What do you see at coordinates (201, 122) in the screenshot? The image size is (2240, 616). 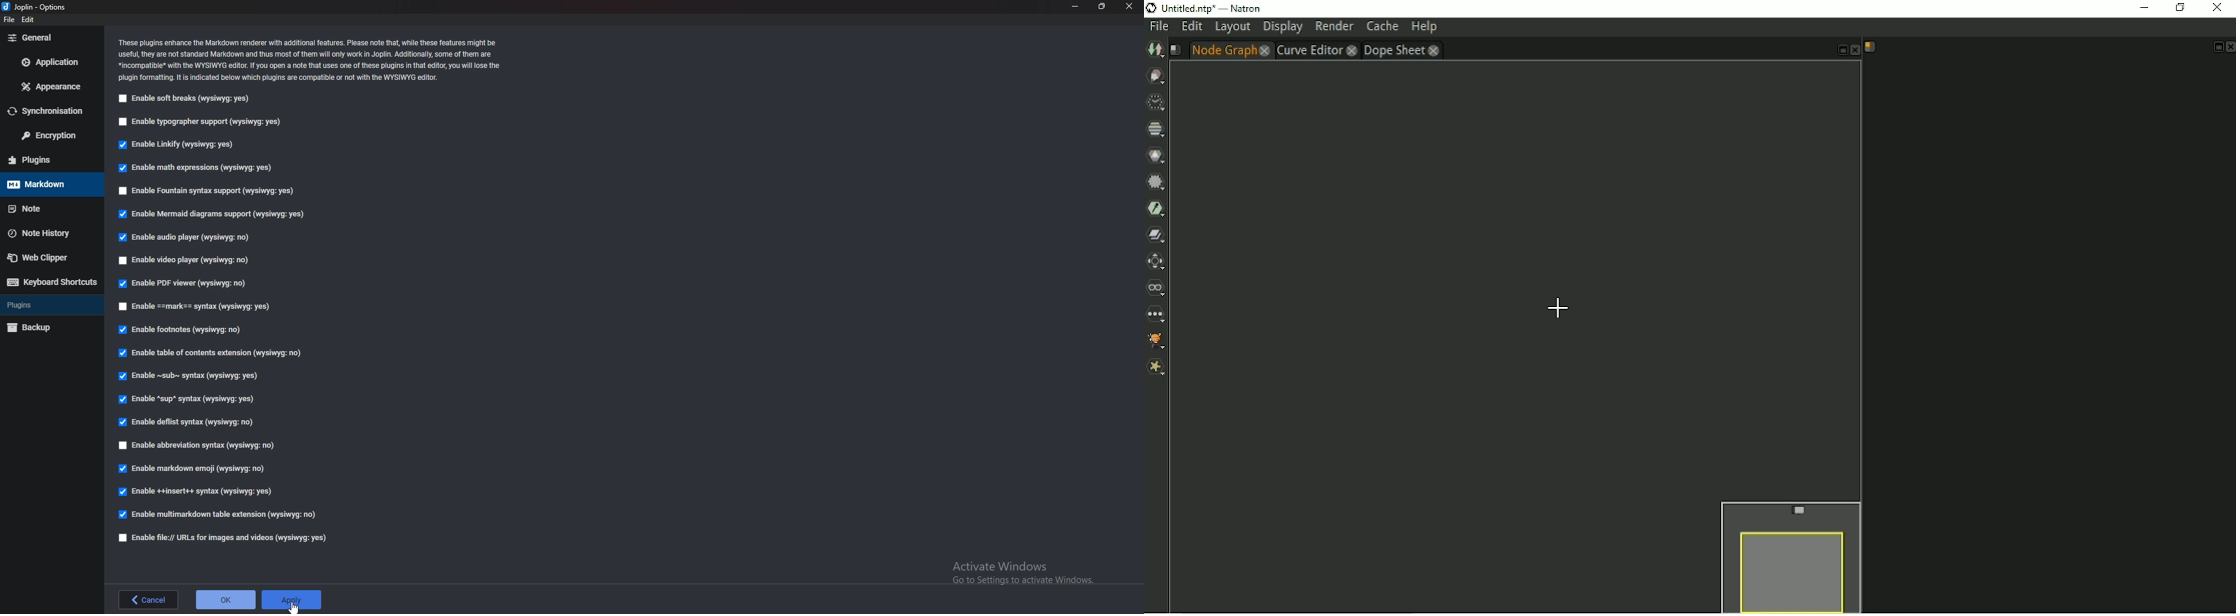 I see `Enable typographer support (wysiqyg:yes)` at bounding box center [201, 122].